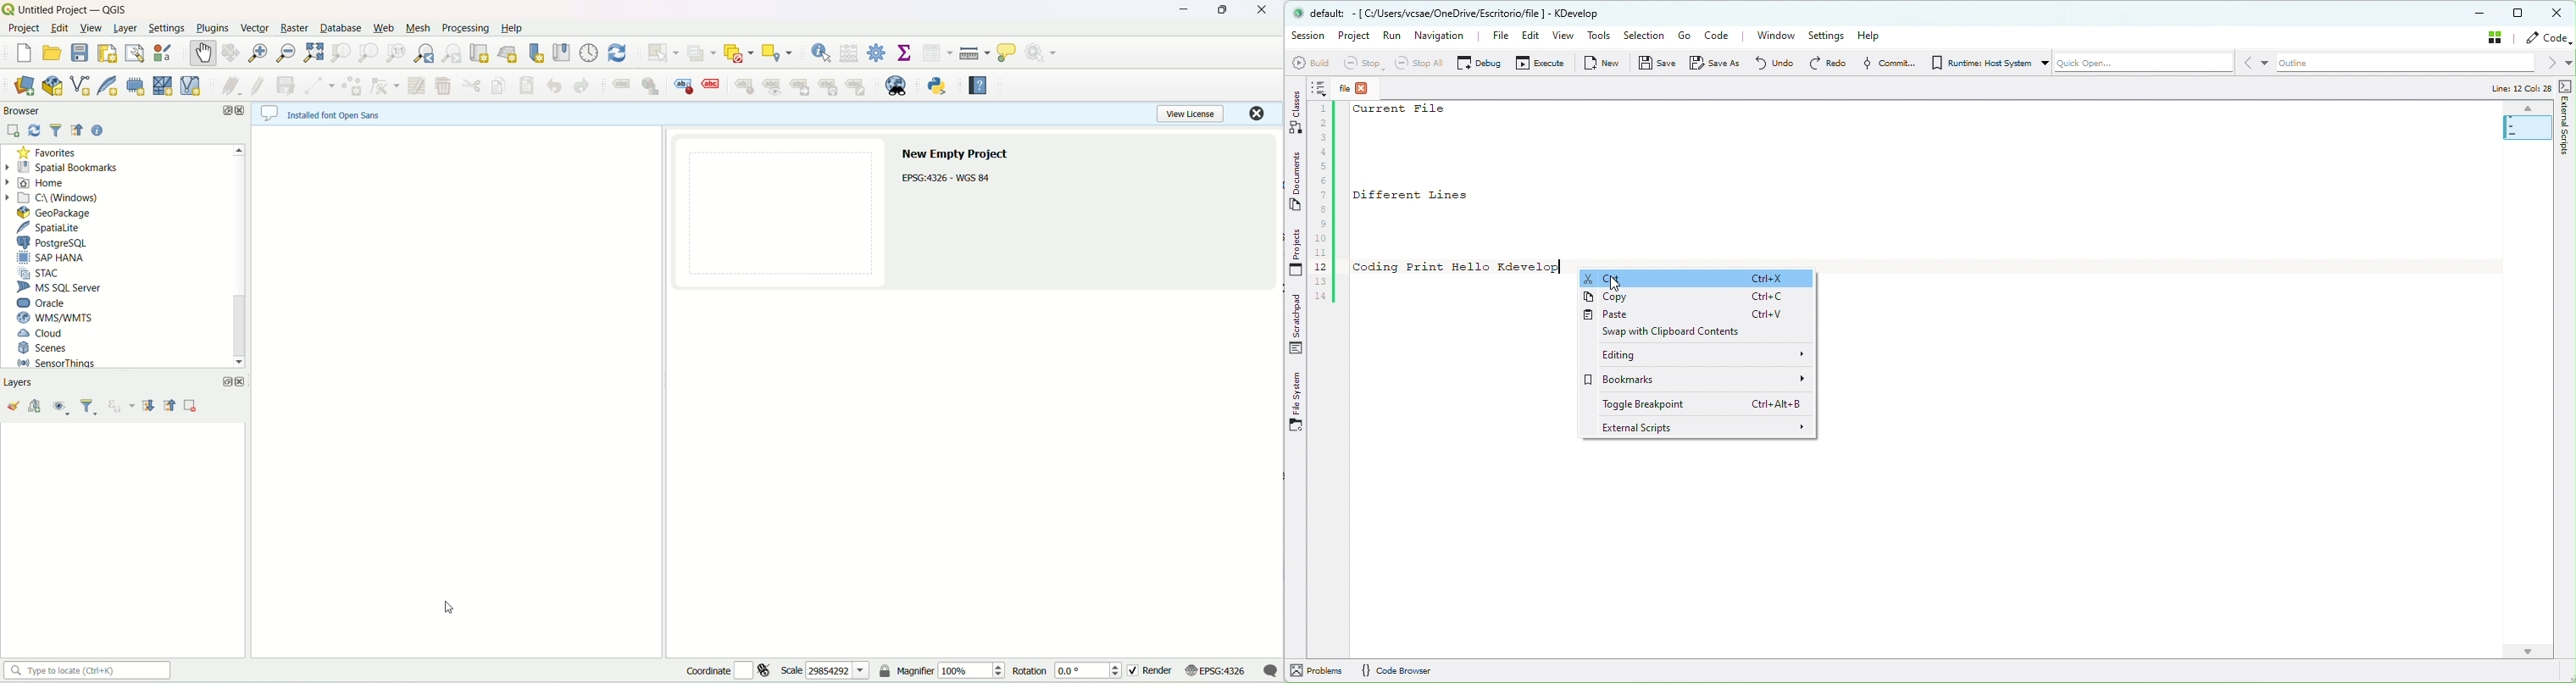 Image resolution: width=2576 pixels, height=700 pixels. Describe the element at coordinates (80, 84) in the screenshot. I see `new shapefile layer` at that location.